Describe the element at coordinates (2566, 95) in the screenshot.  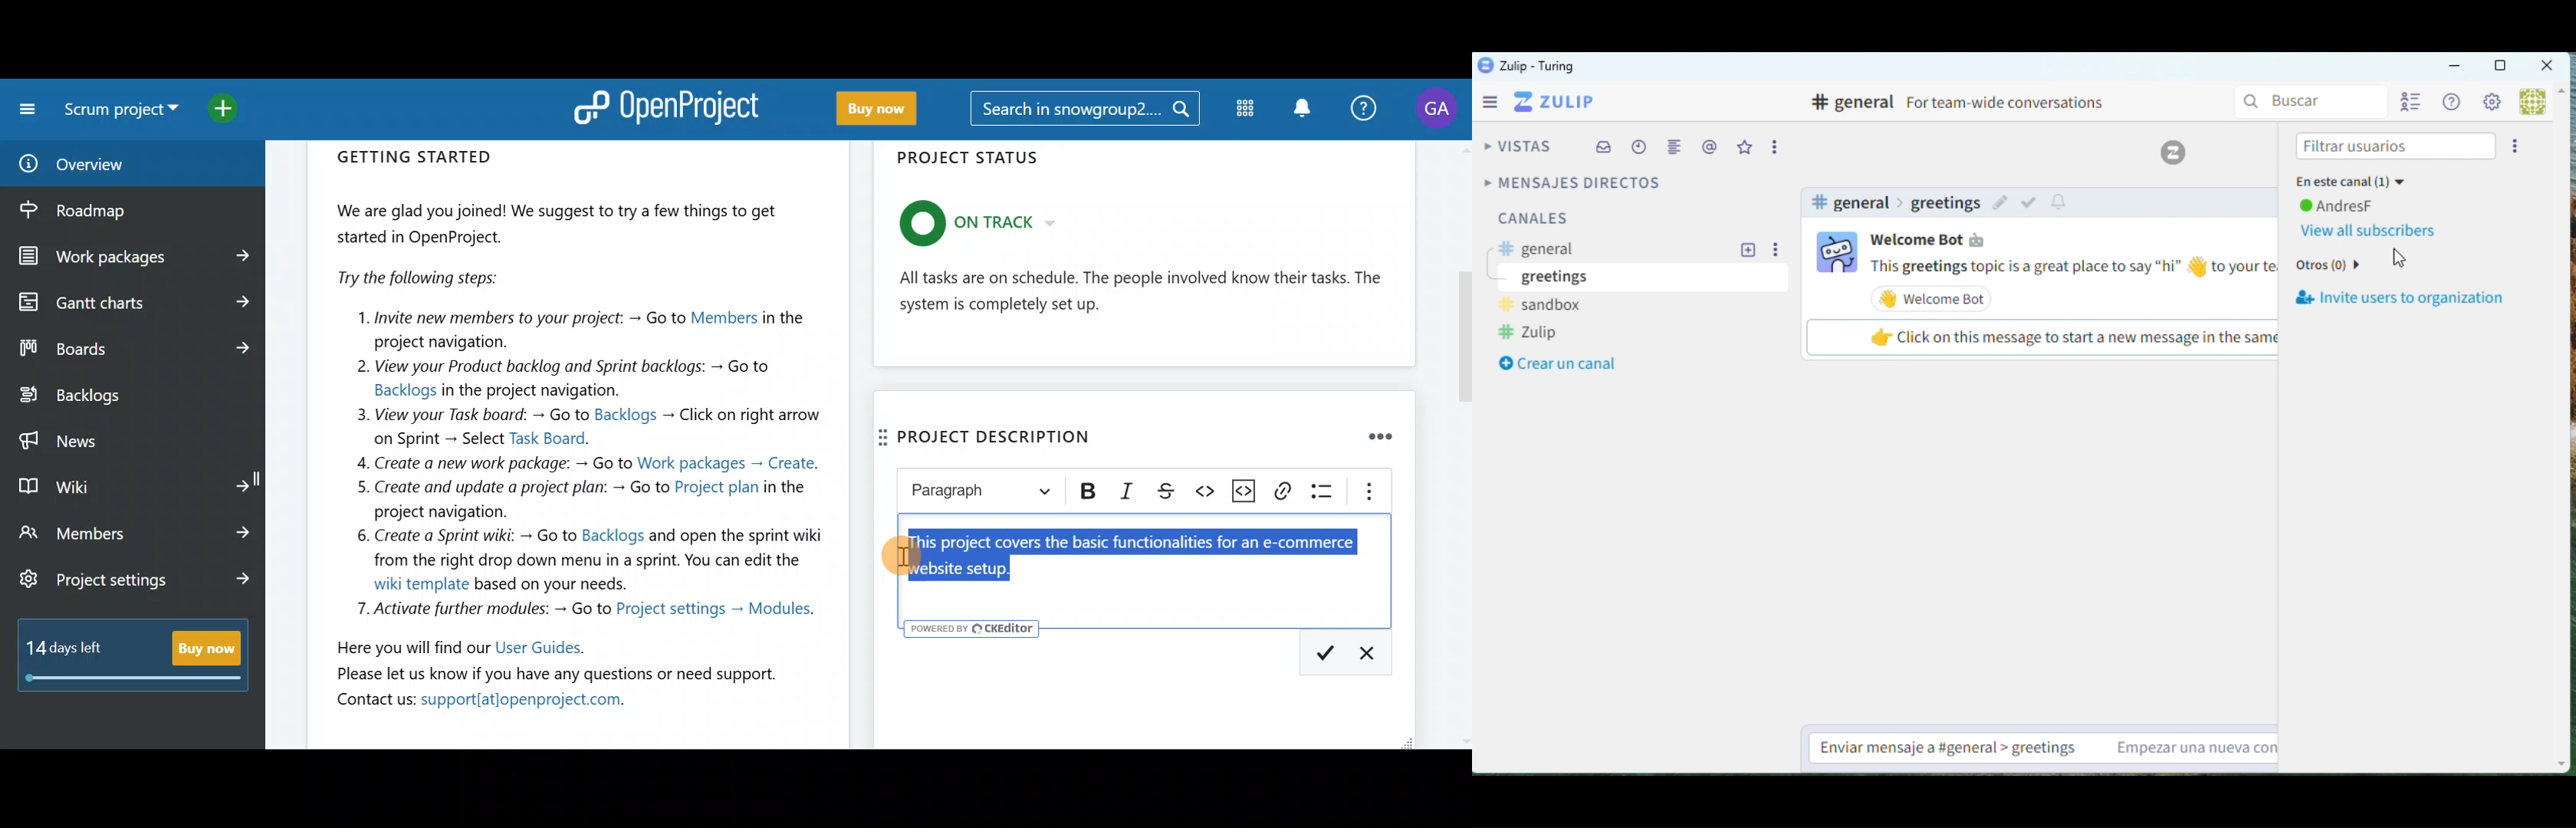
I see `Up` at that location.